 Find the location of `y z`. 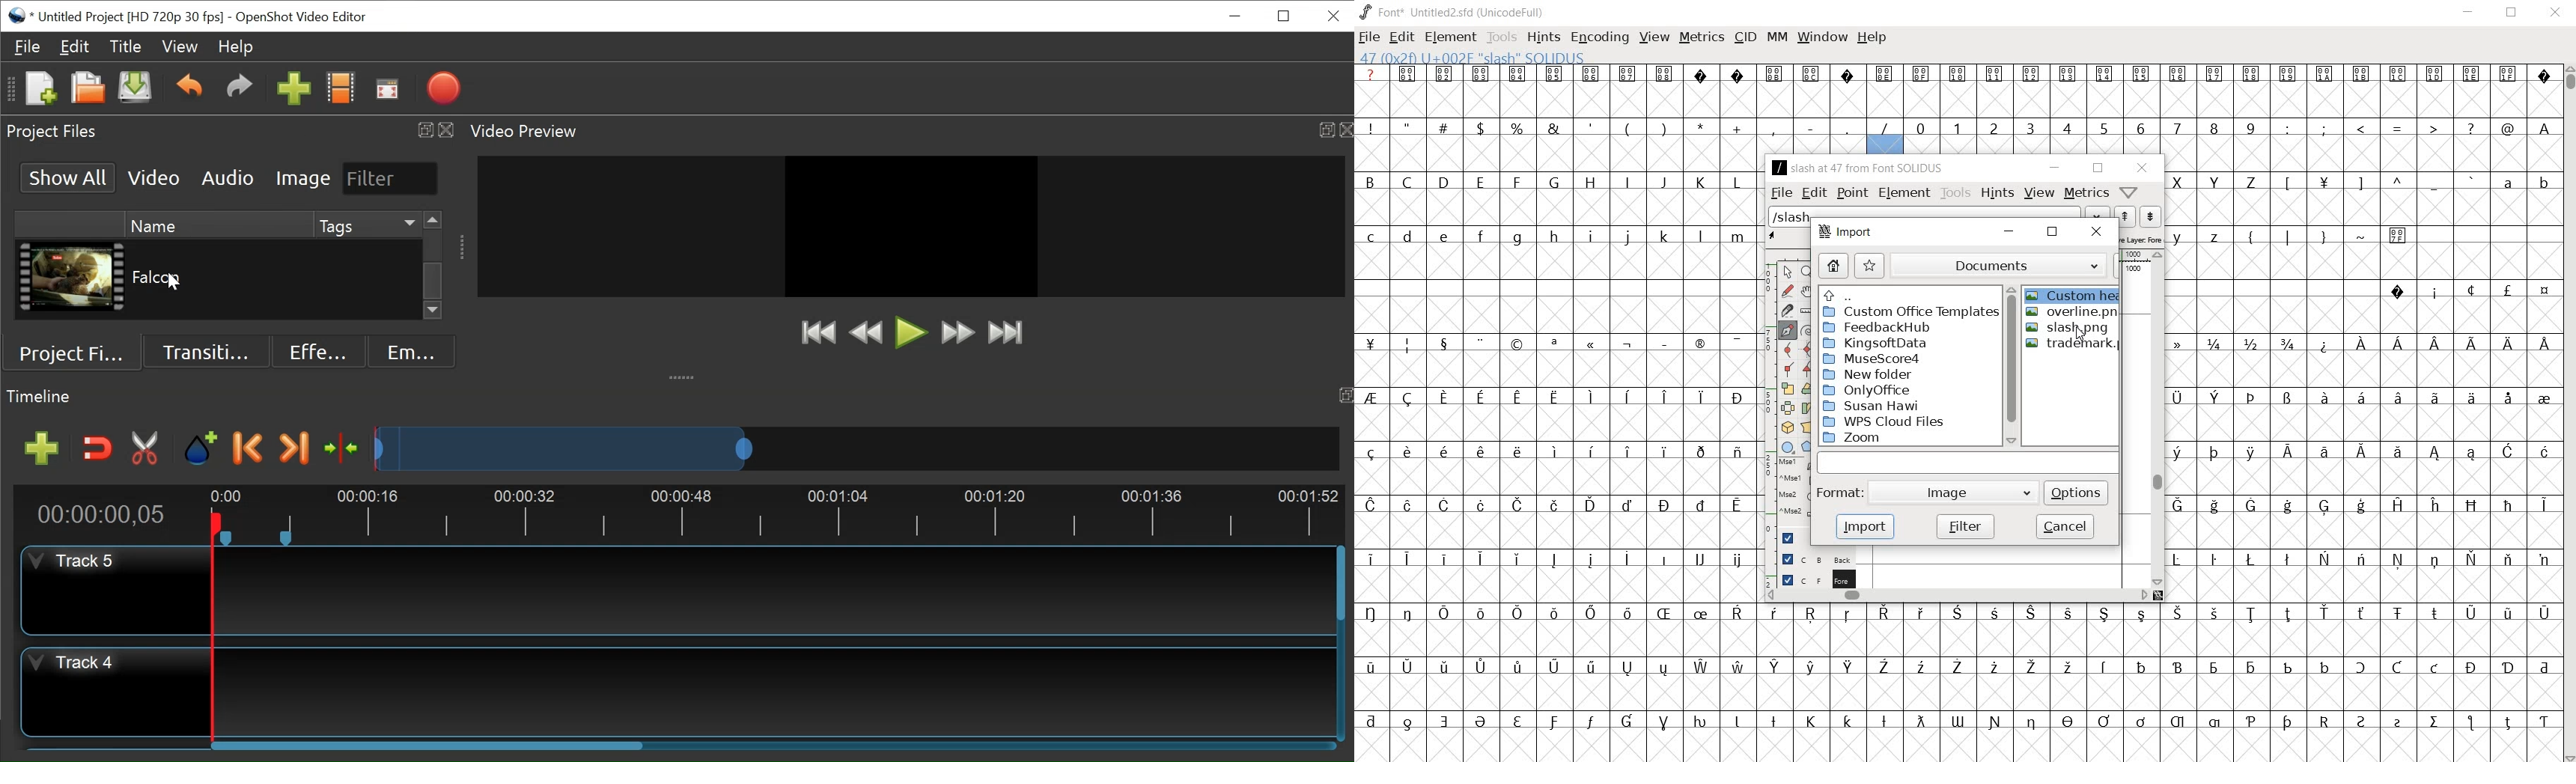

y z is located at coordinates (2199, 237).